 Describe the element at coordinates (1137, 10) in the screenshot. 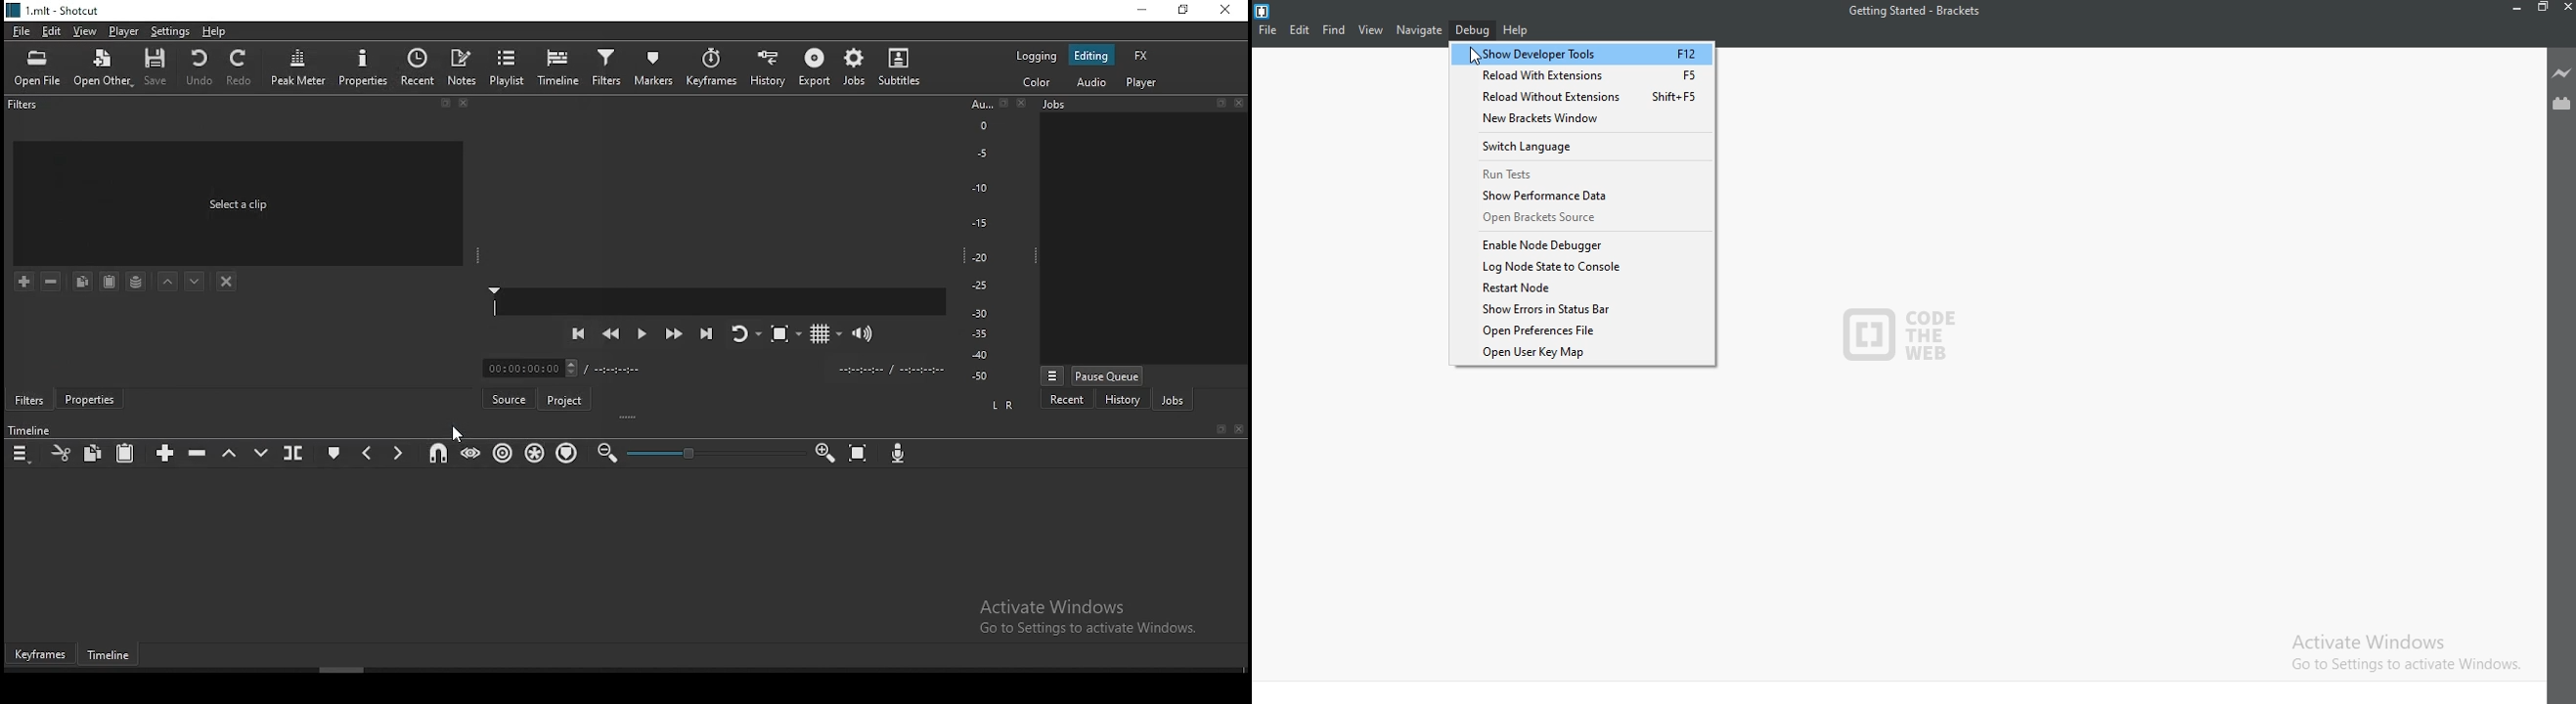

I see `minimize` at that location.